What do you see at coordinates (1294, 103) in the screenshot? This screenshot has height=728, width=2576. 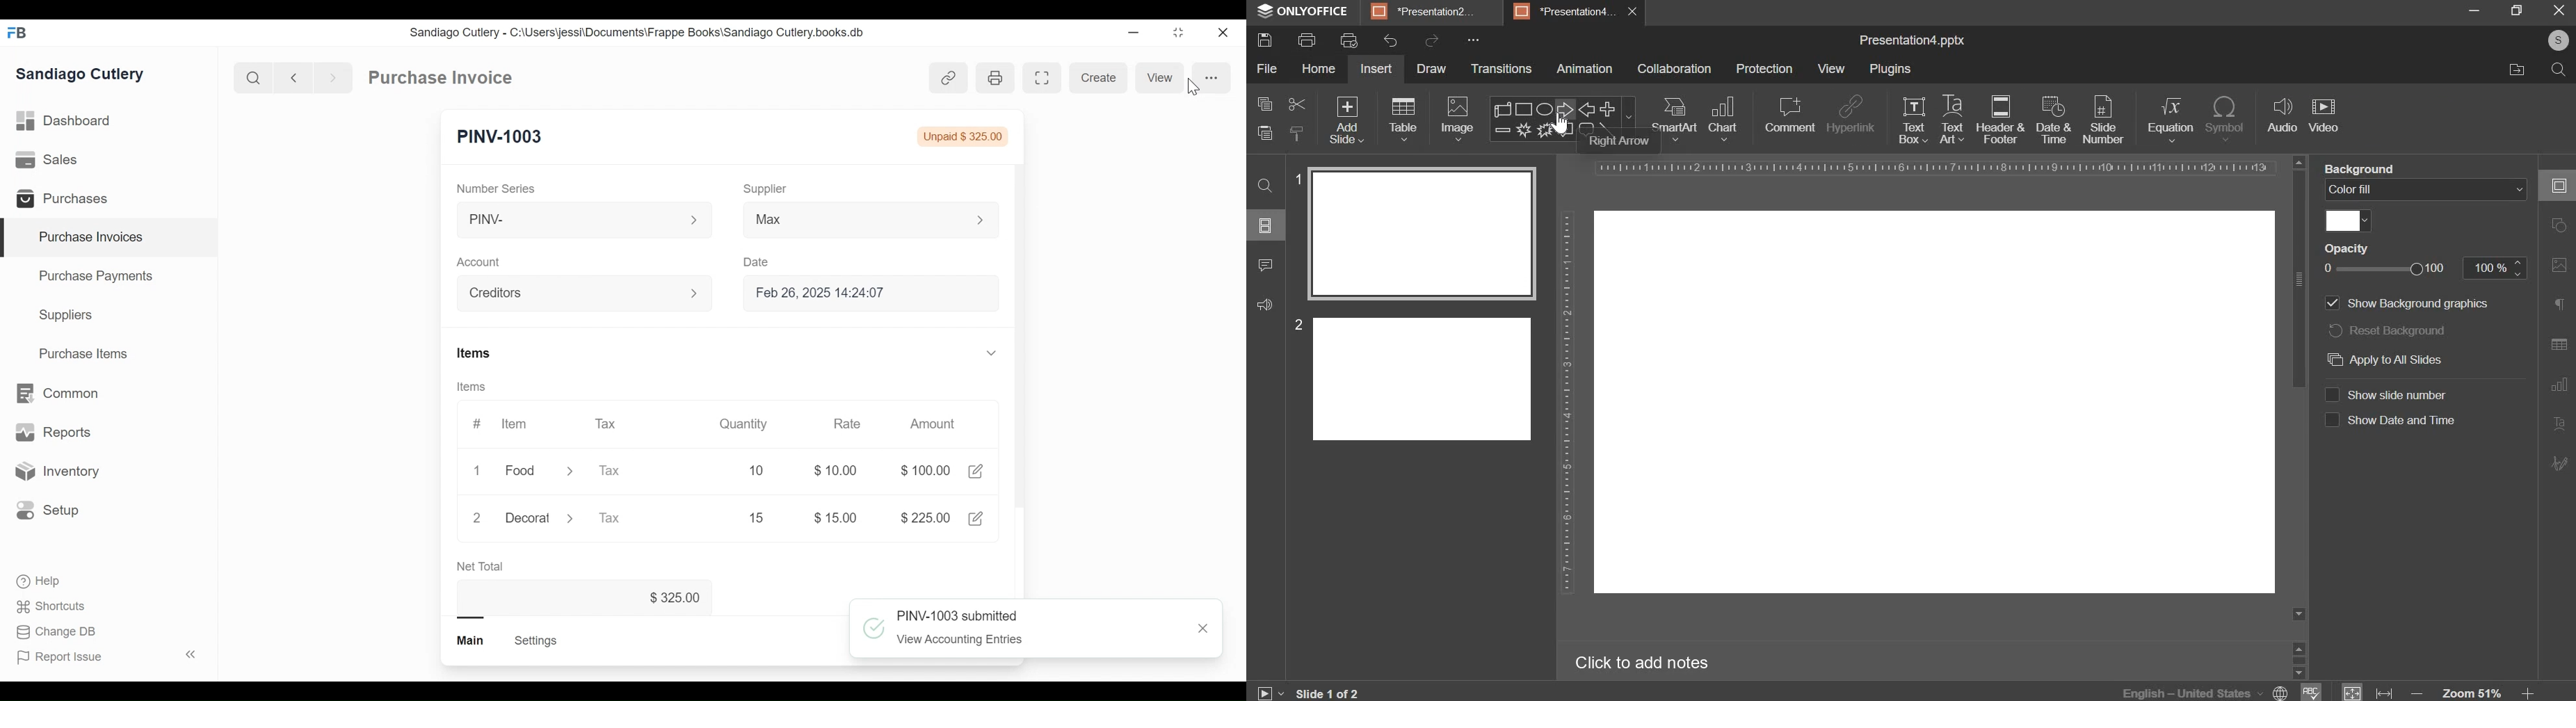 I see `cut` at bounding box center [1294, 103].